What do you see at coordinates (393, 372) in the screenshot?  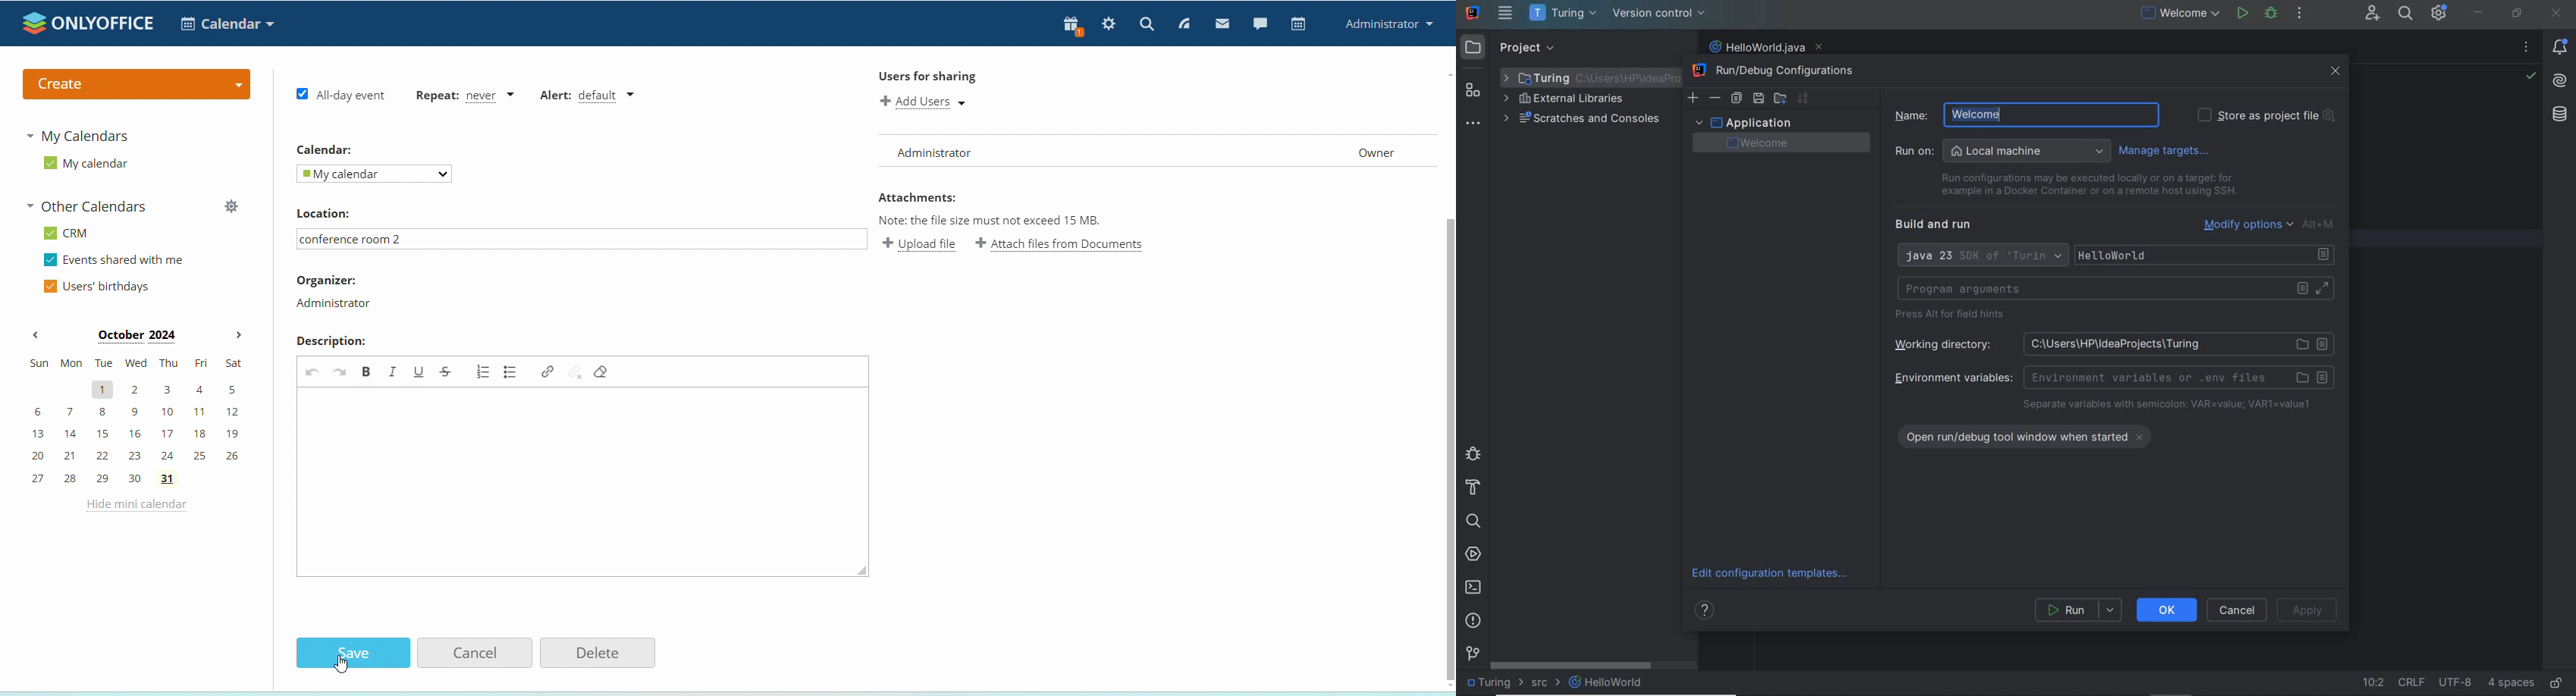 I see `italic` at bounding box center [393, 372].